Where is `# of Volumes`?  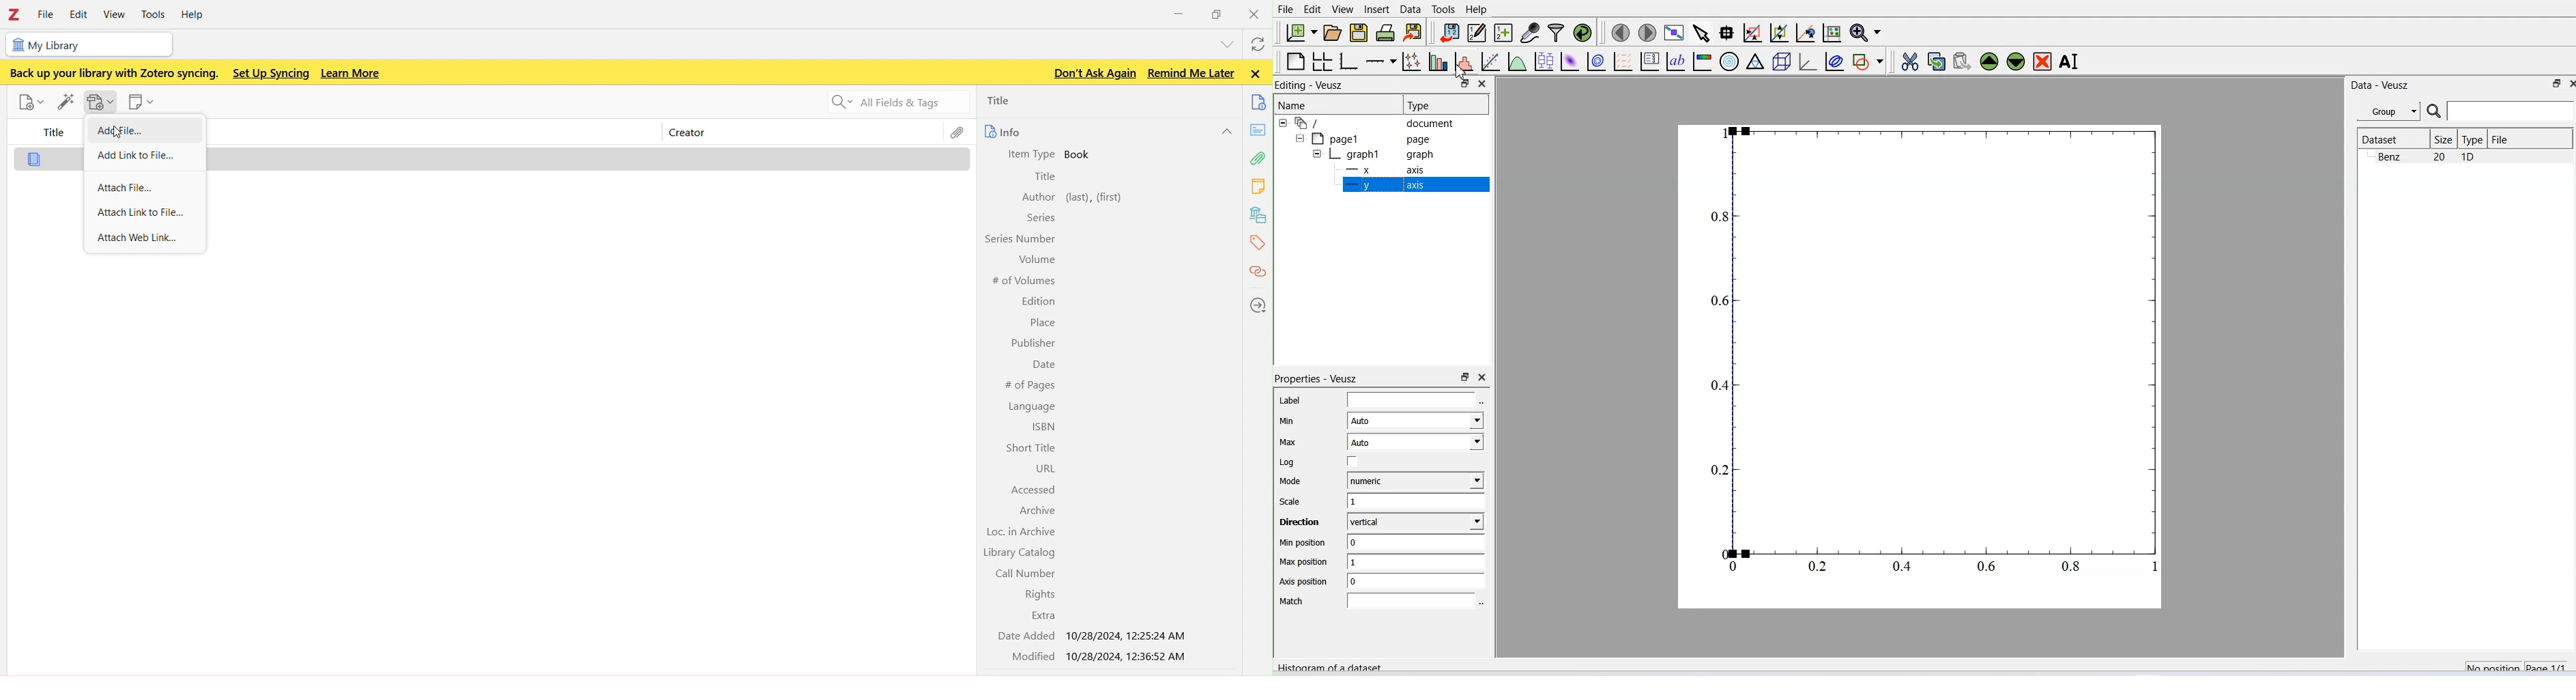 # of Volumes is located at coordinates (1022, 280).